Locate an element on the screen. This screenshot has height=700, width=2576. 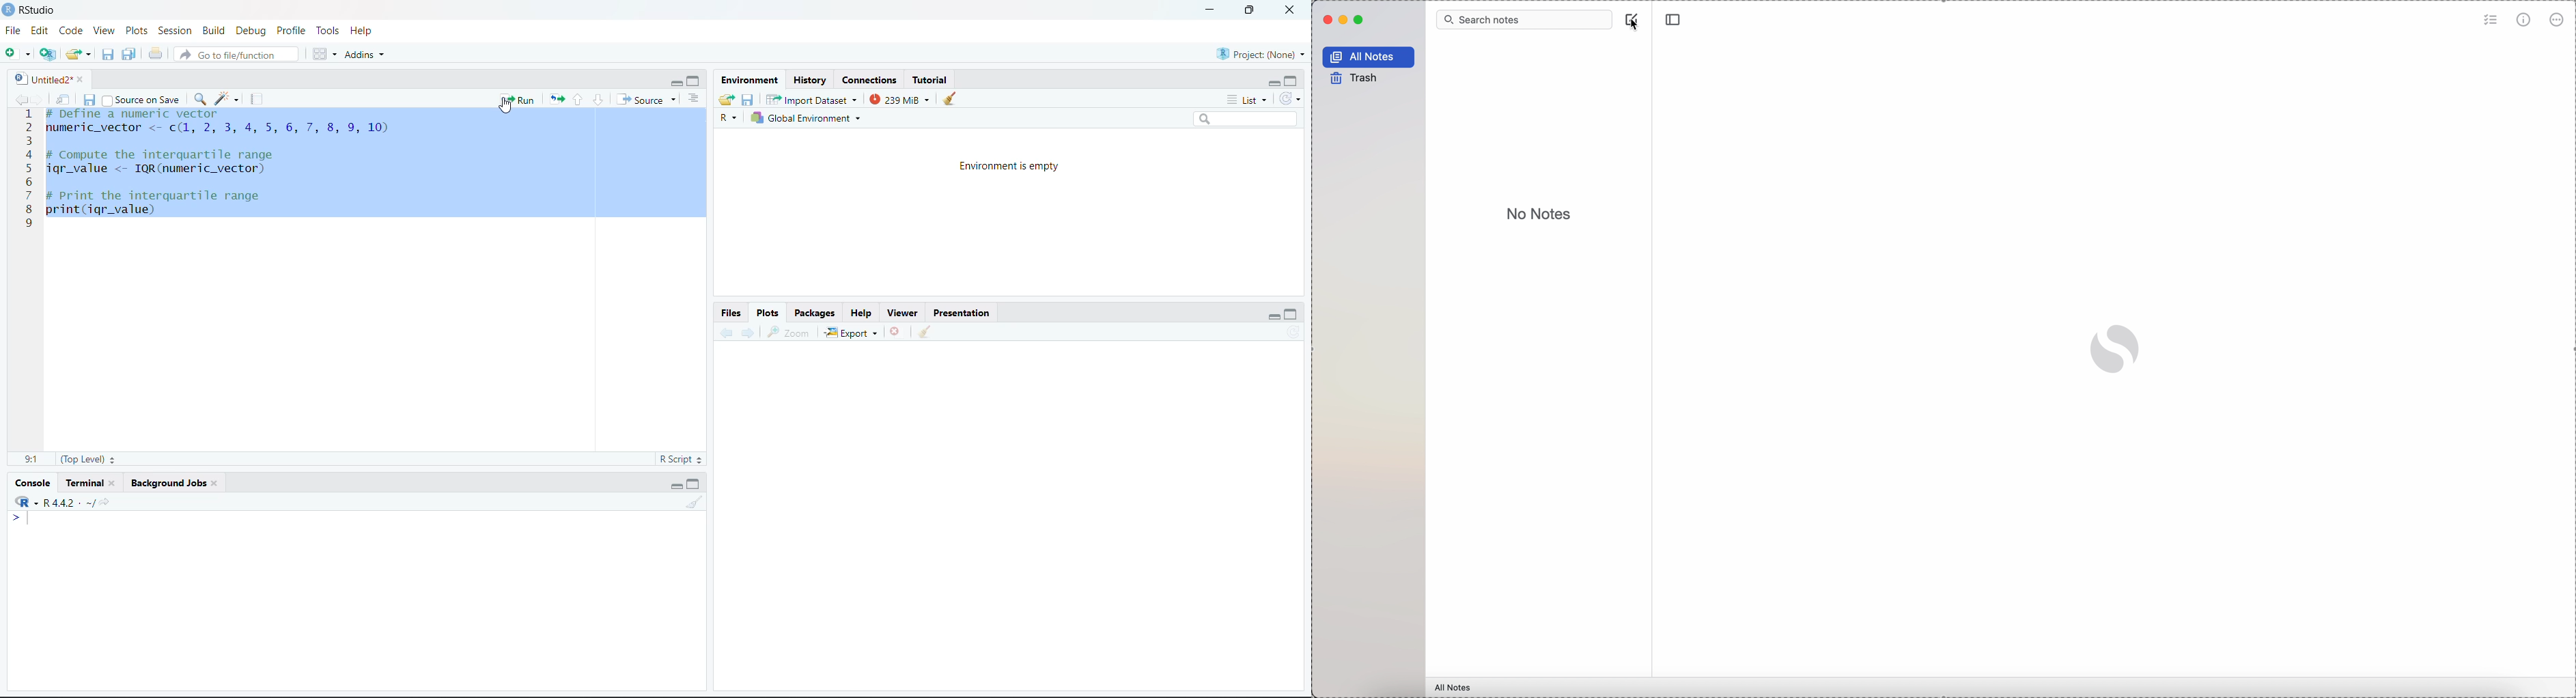
Environment is empty is located at coordinates (1011, 165).